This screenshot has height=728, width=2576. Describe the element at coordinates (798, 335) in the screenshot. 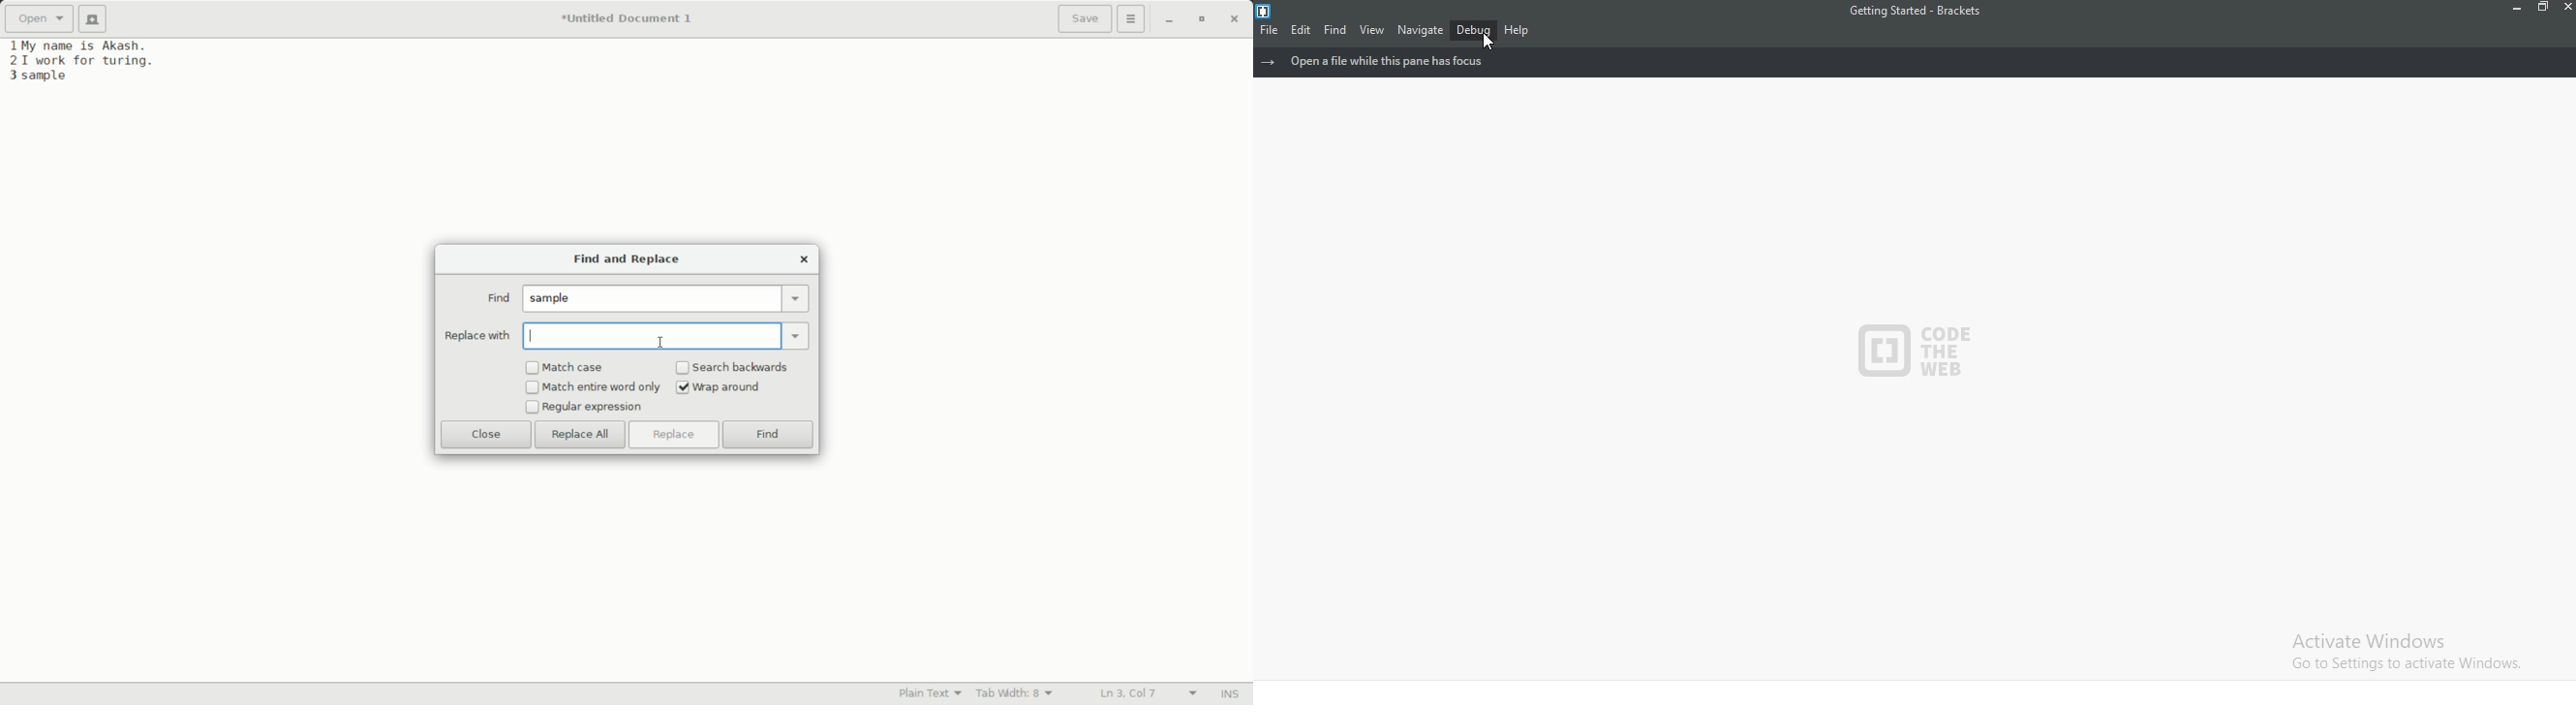

I see `dropdown` at that location.